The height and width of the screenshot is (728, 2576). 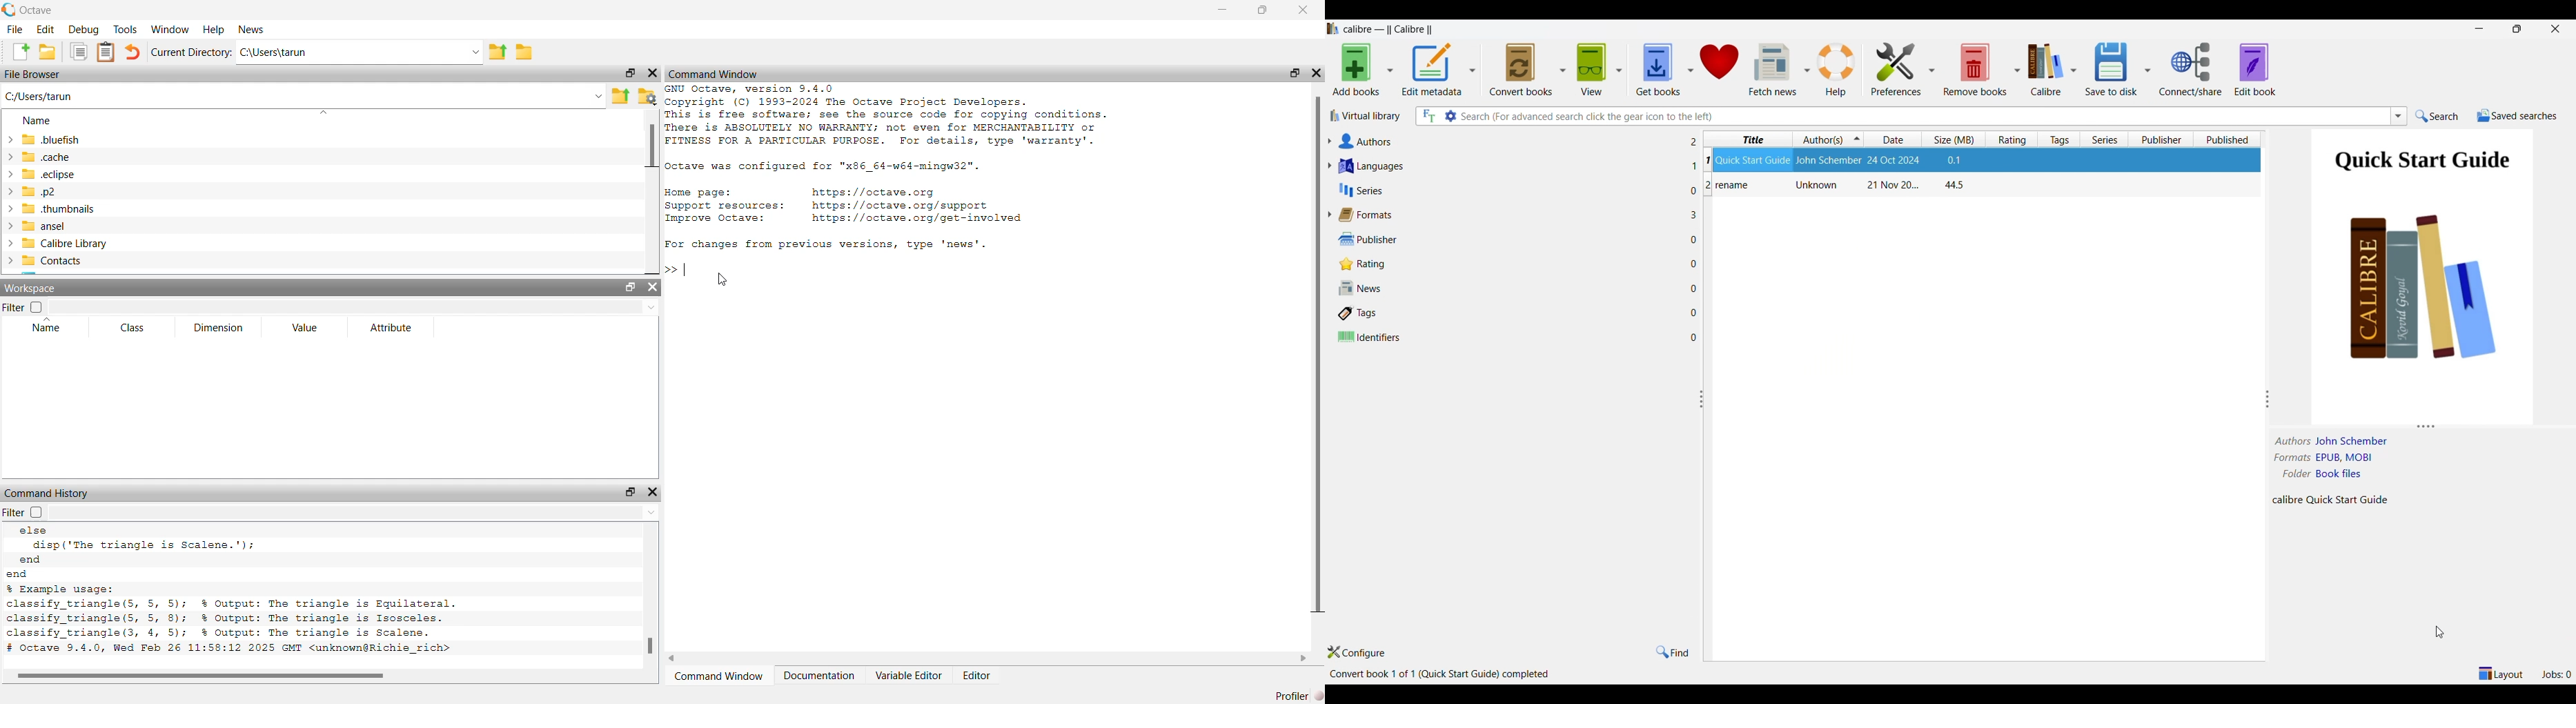 What do you see at coordinates (25, 308) in the screenshot?
I see `filter` at bounding box center [25, 308].